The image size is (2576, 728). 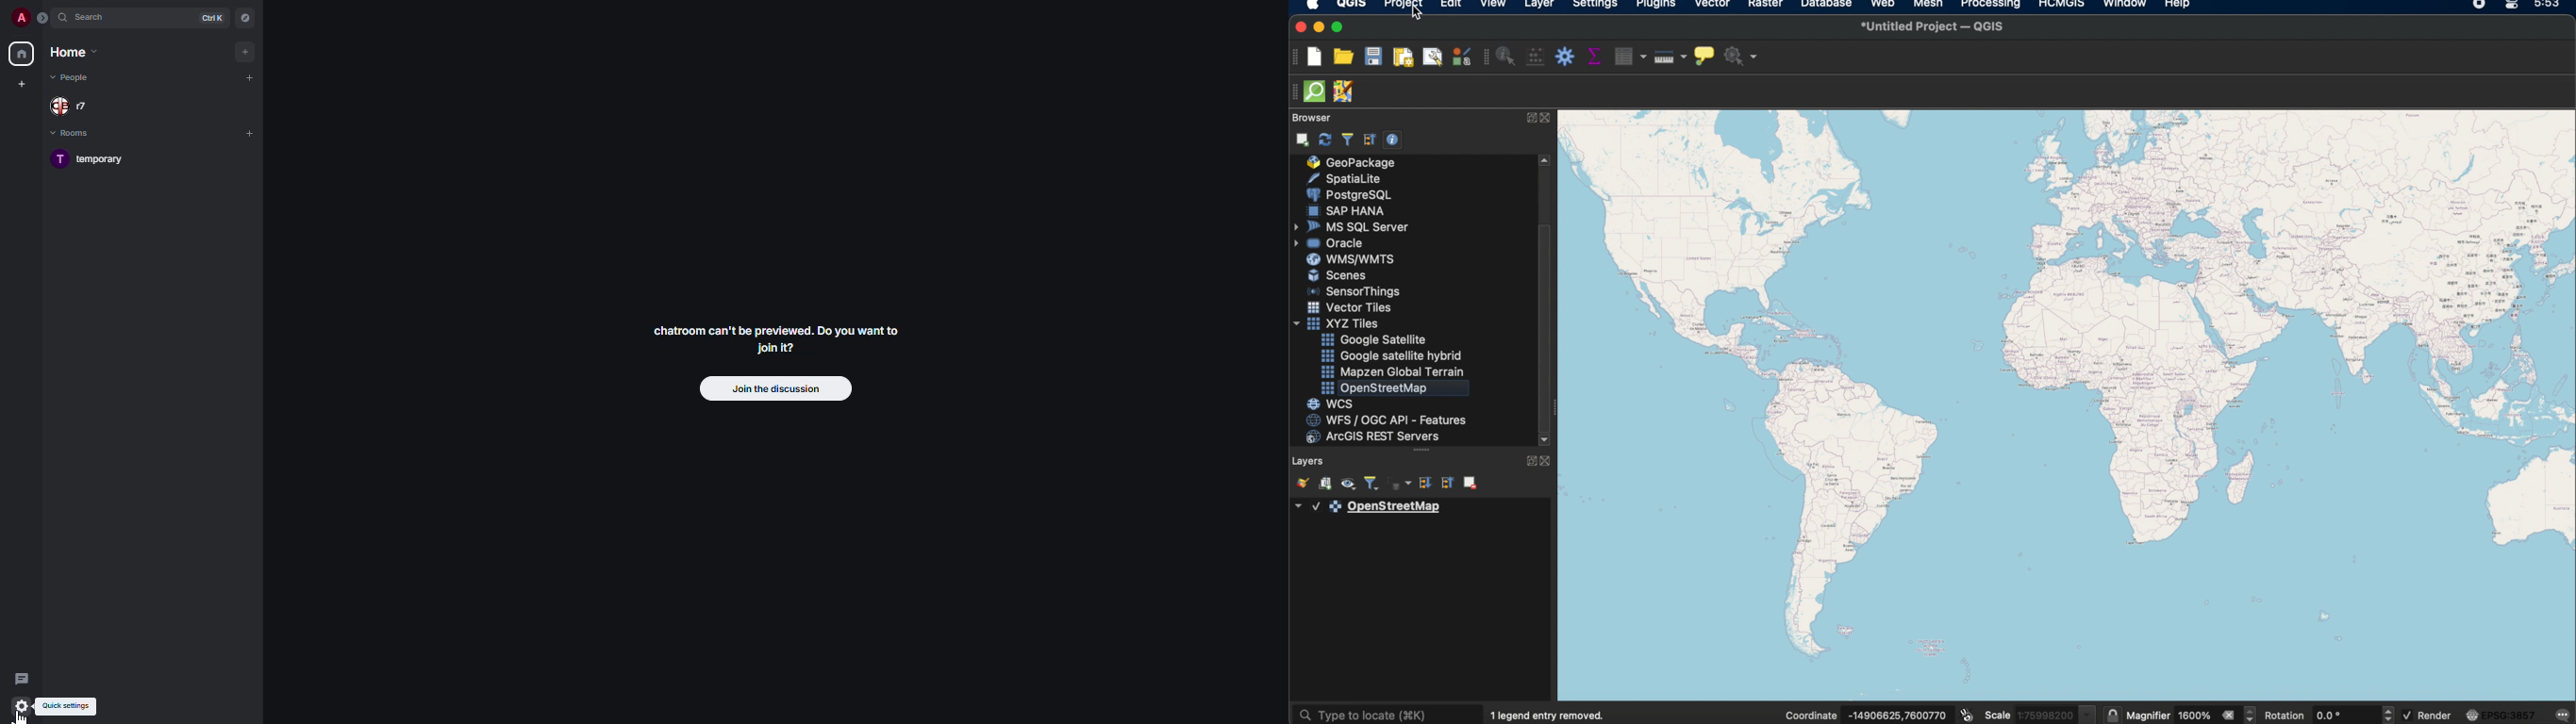 I want to click on open street map, so click(x=1394, y=387).